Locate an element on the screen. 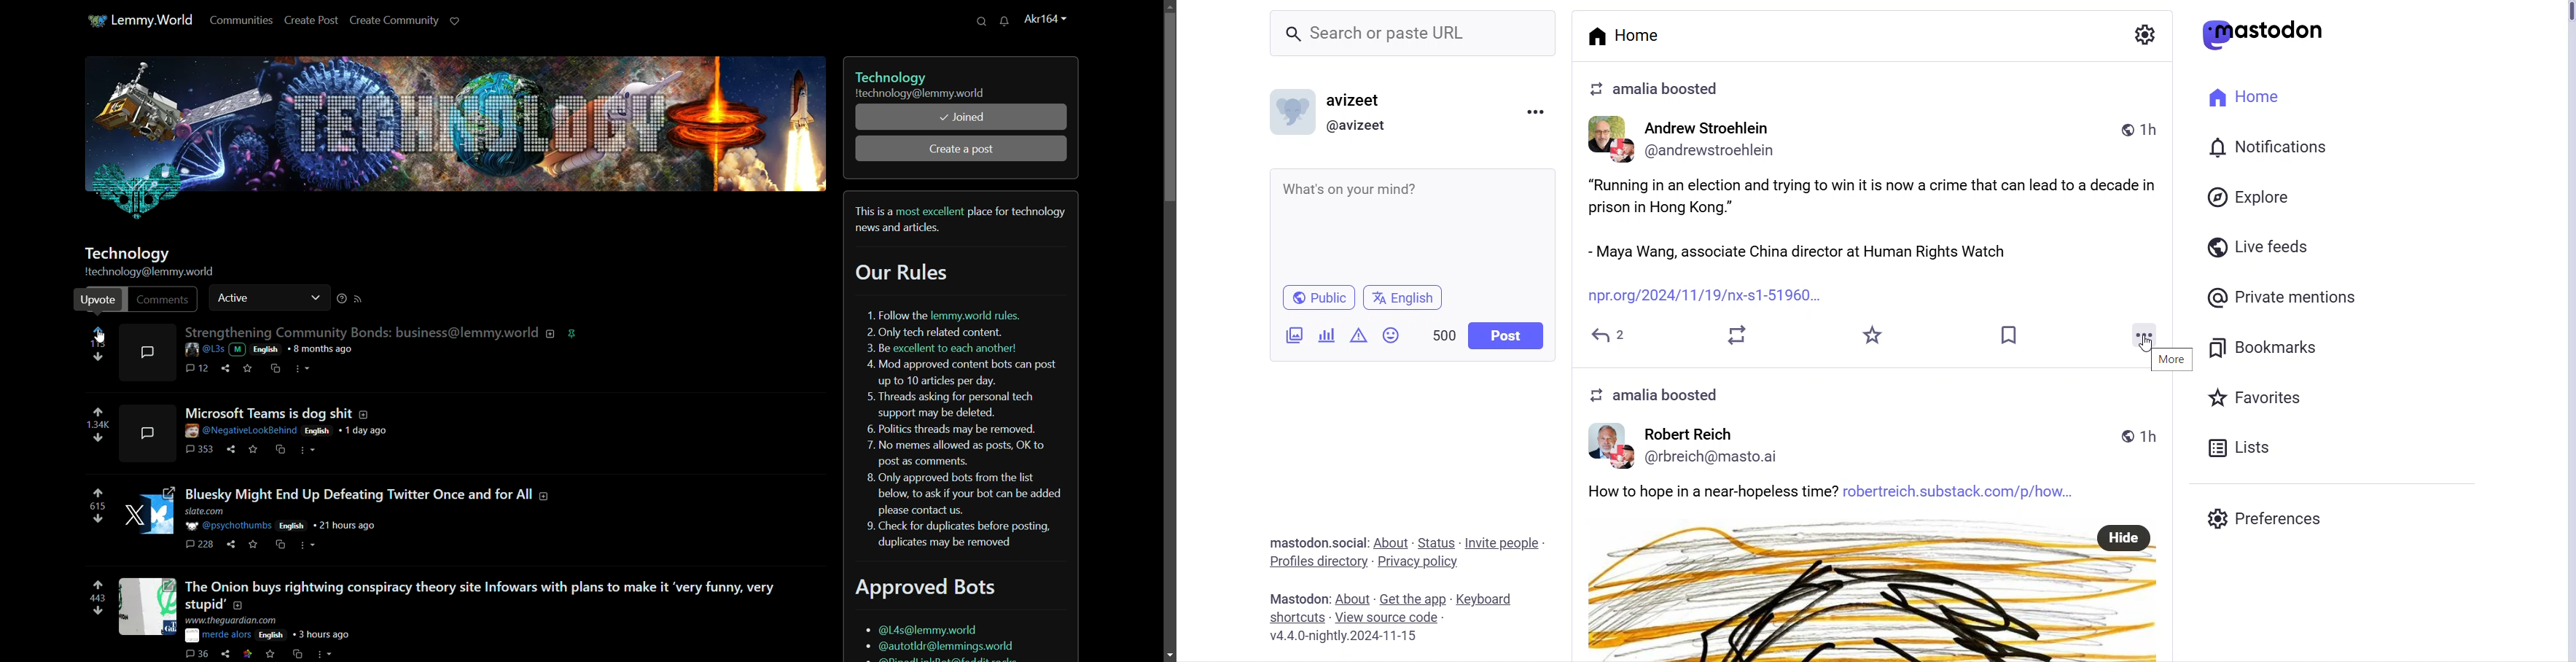 The height and width of the screenshot is (672, 2576). Text is located at coordinates (1658, 90).